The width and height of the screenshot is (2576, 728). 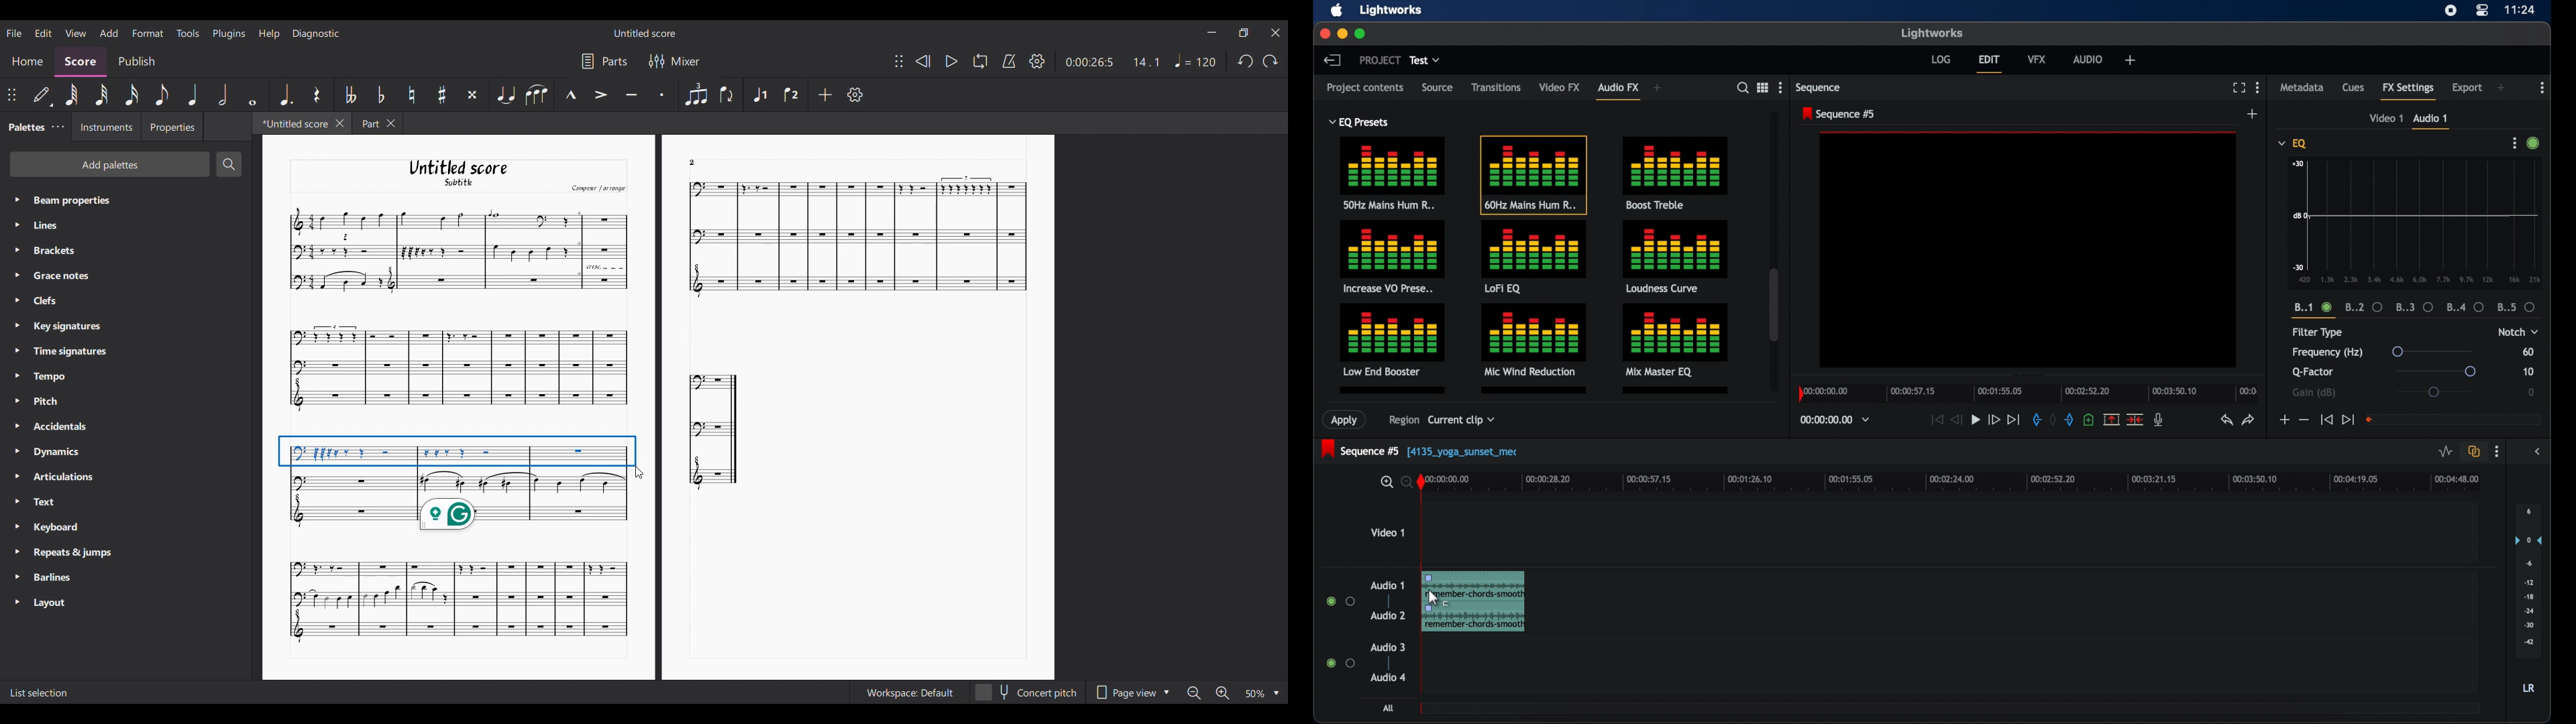 What do you see at coordinates (80, 62) in the screenshot?
I see `Score ` at bounding box center [80, 62].